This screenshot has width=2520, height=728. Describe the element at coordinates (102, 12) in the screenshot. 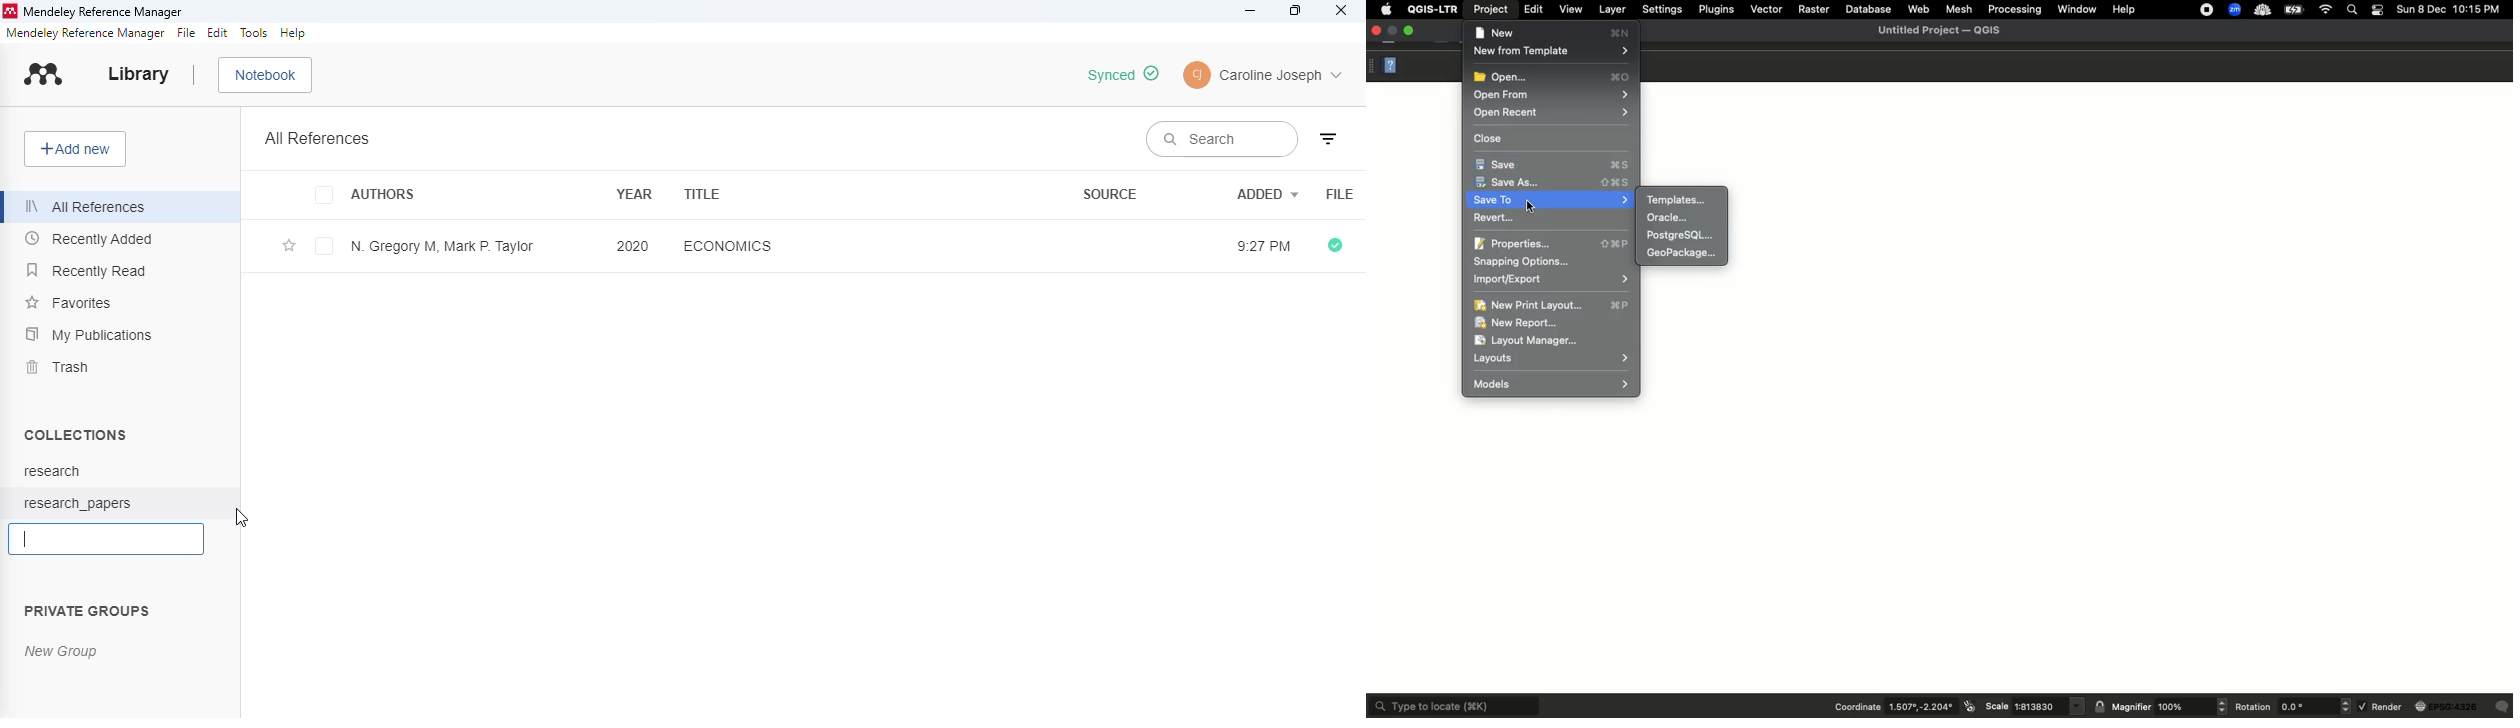

I see `mendeley reference manager` at that location.